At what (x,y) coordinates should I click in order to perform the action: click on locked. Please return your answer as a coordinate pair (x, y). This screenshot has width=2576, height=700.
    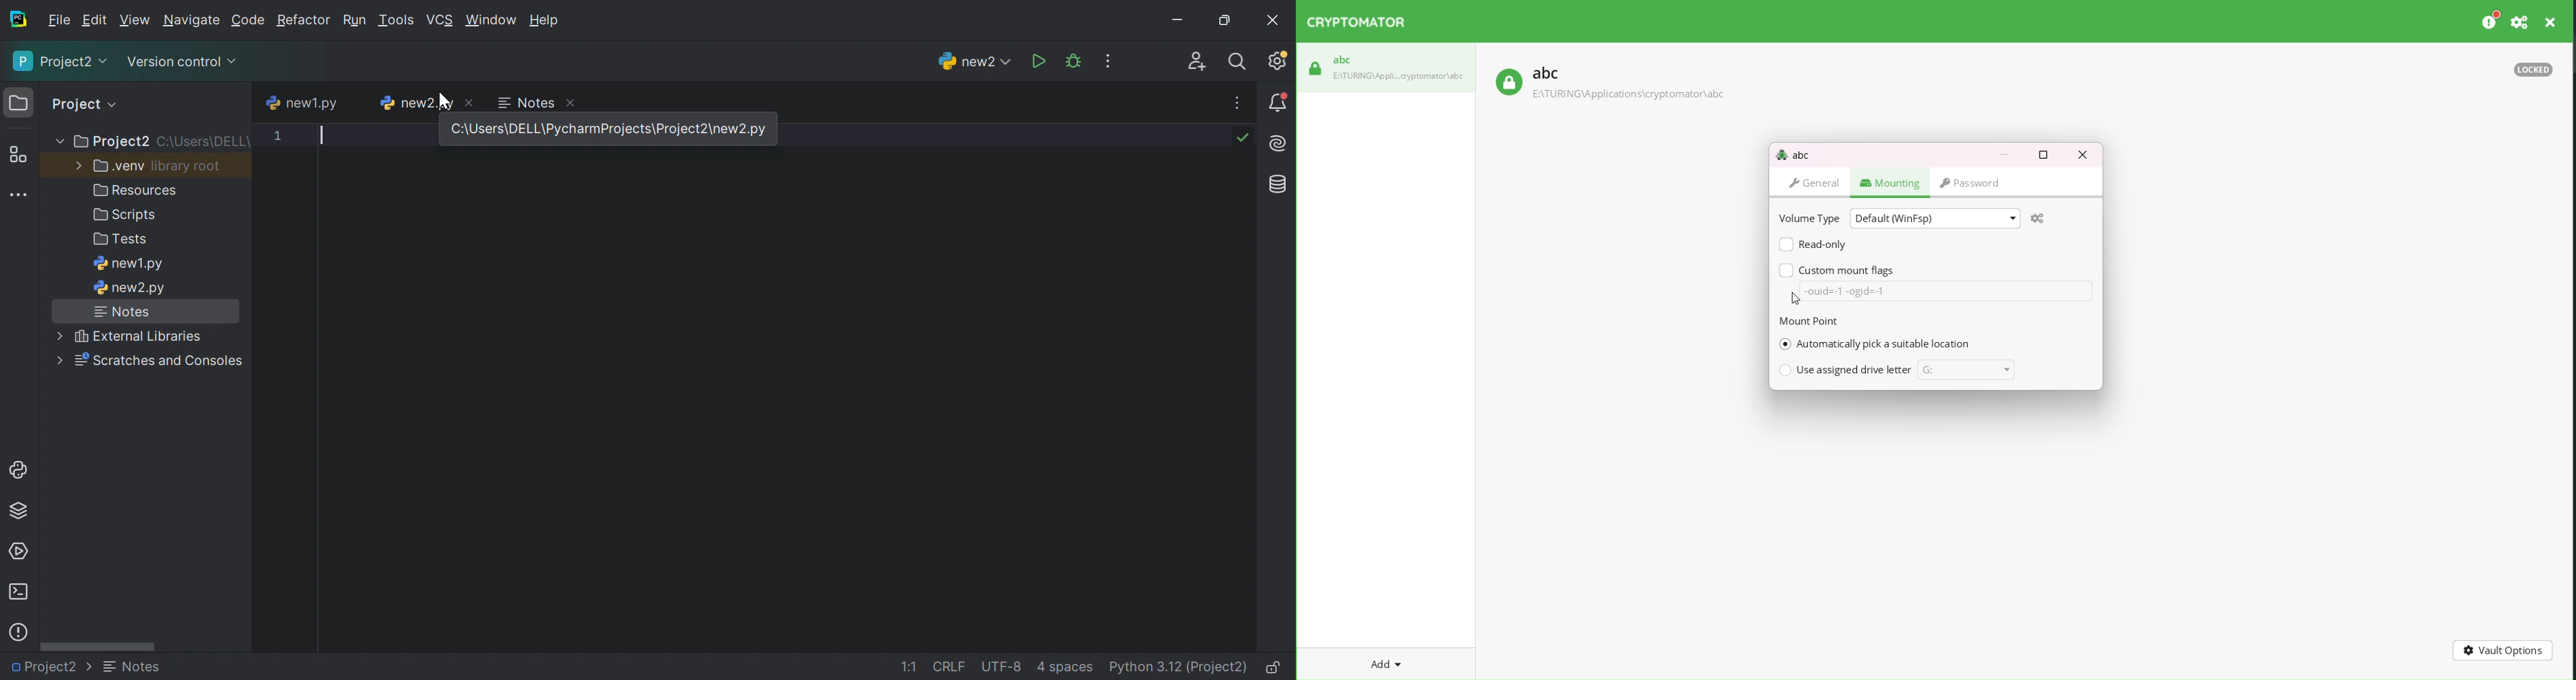
    Looking at the image, I should click on (1314, 68).